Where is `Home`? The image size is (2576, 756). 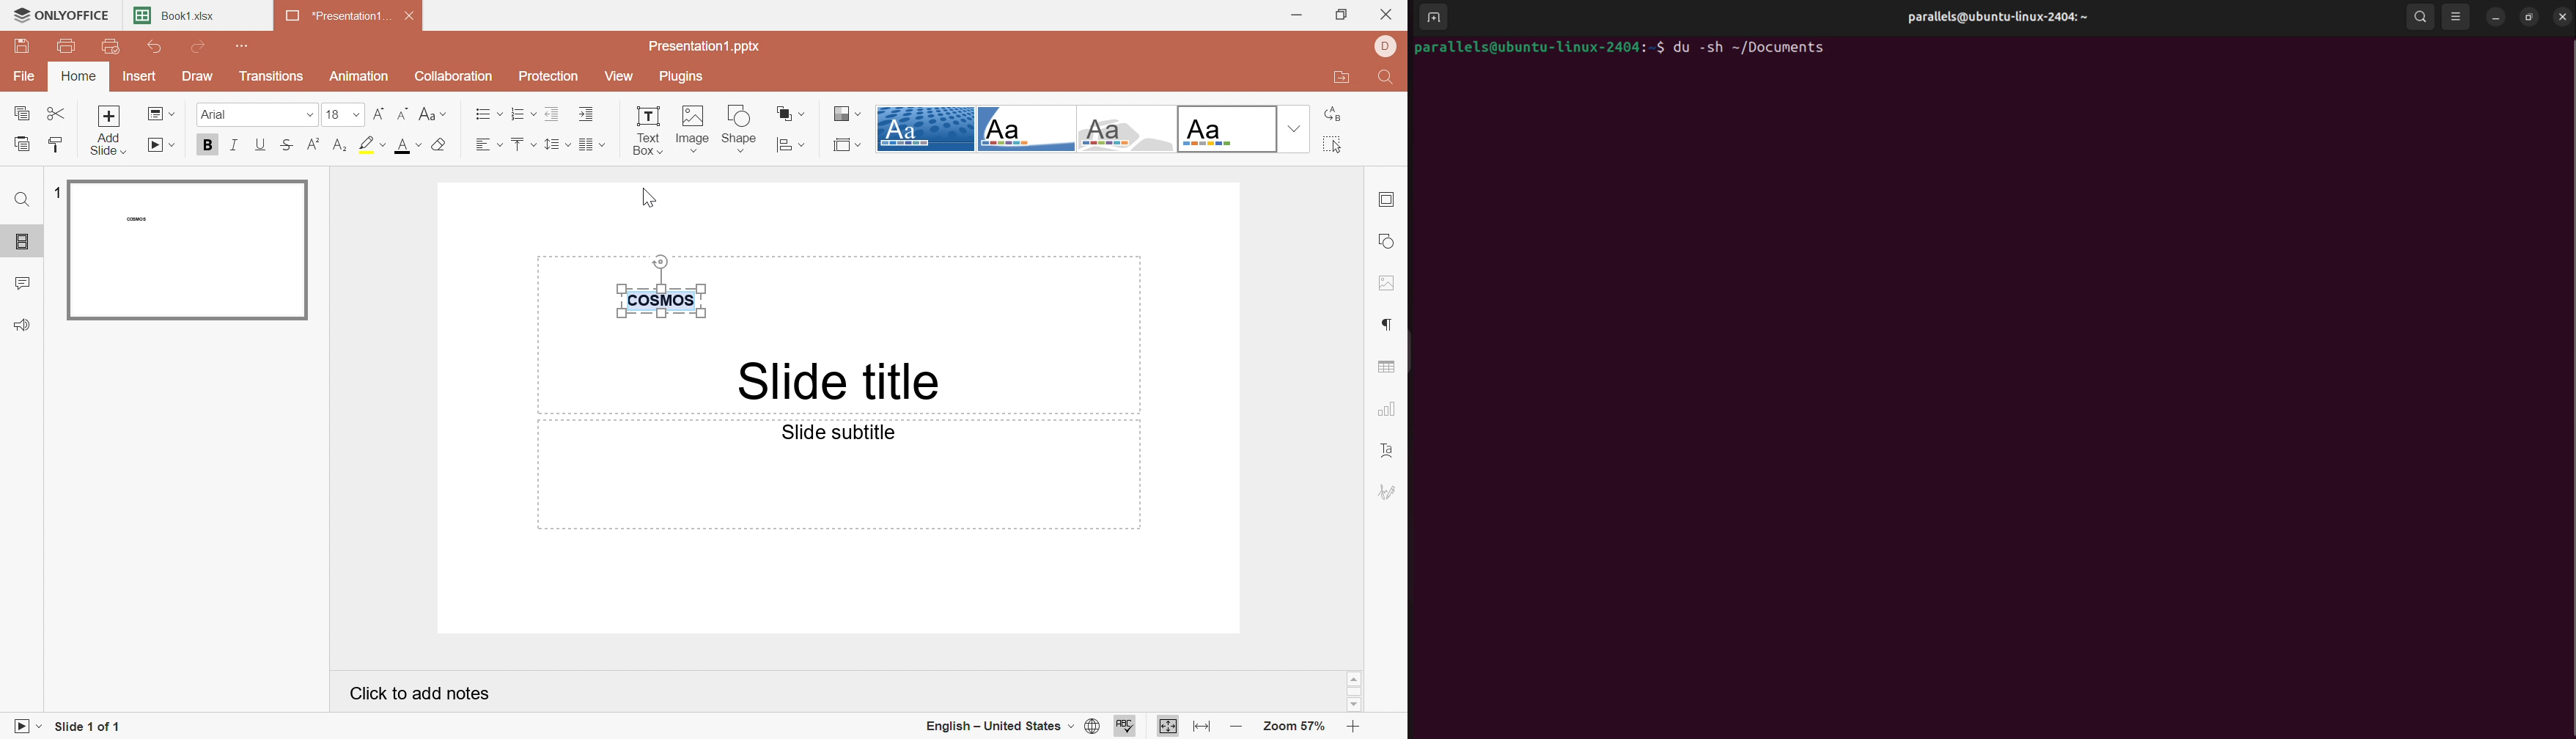 Home is located at coordinates (78, 77).